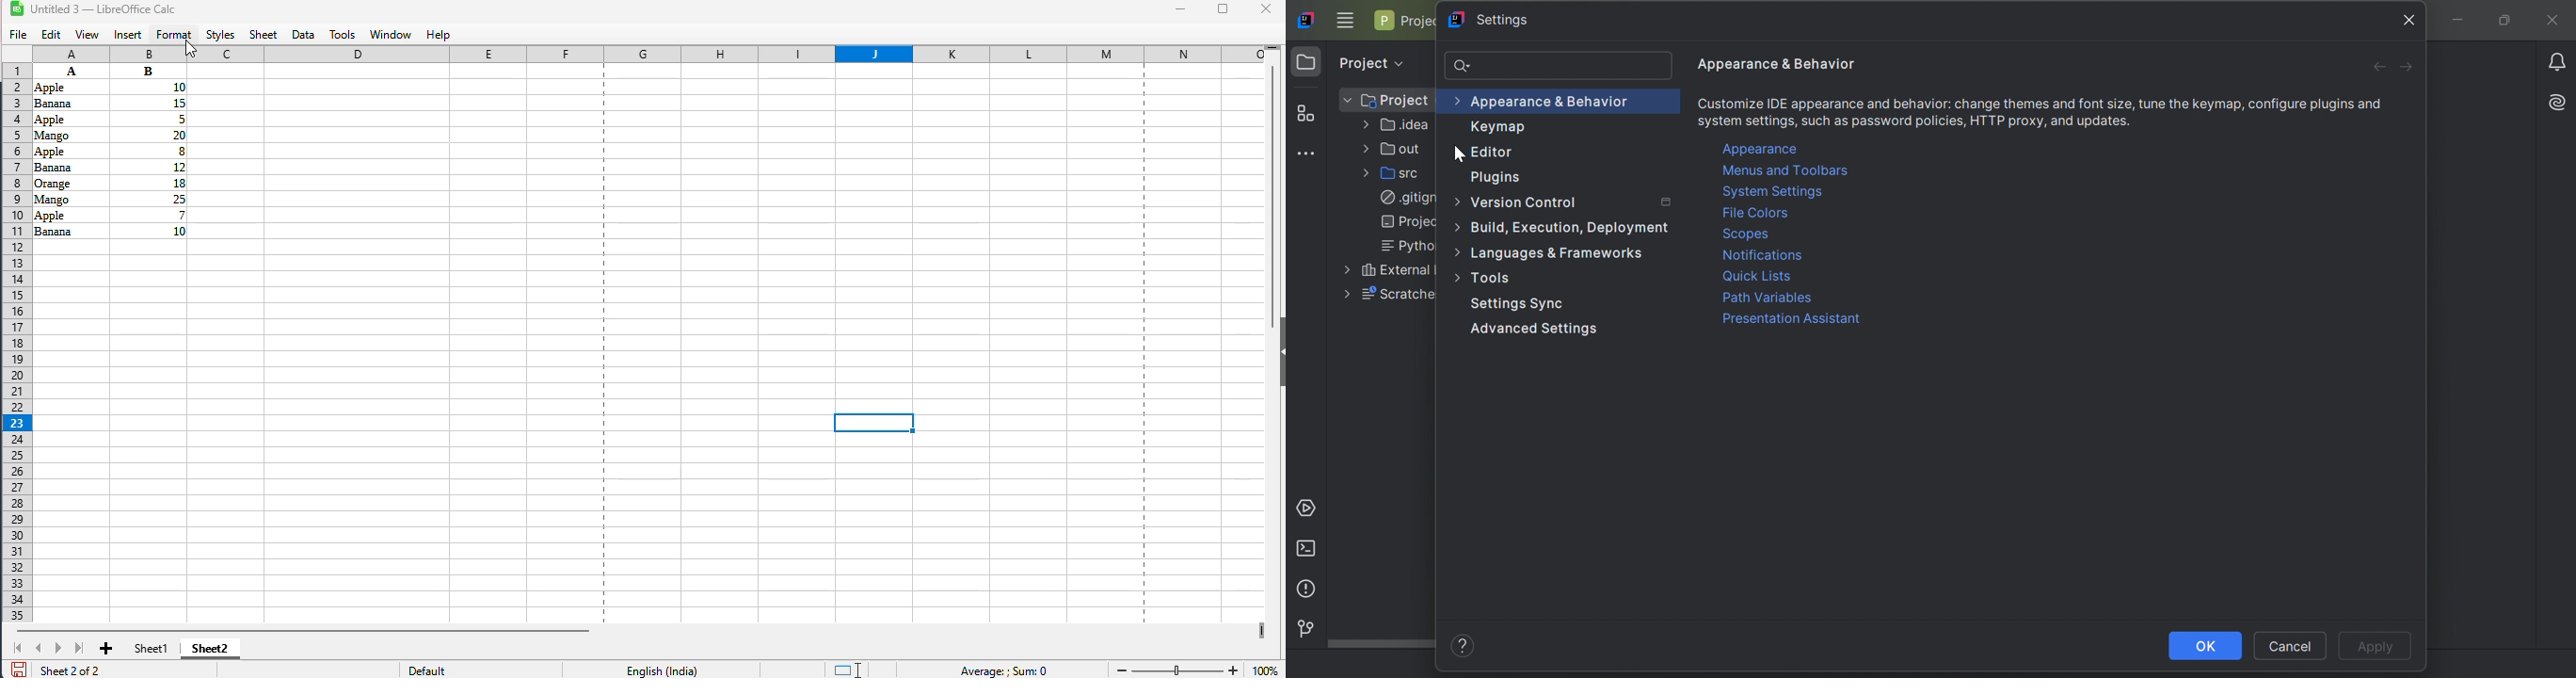  What do you see at coordinates (1758, 277) in the screenshot?
I see `Quick lists` at bounding box center [1758, 277].